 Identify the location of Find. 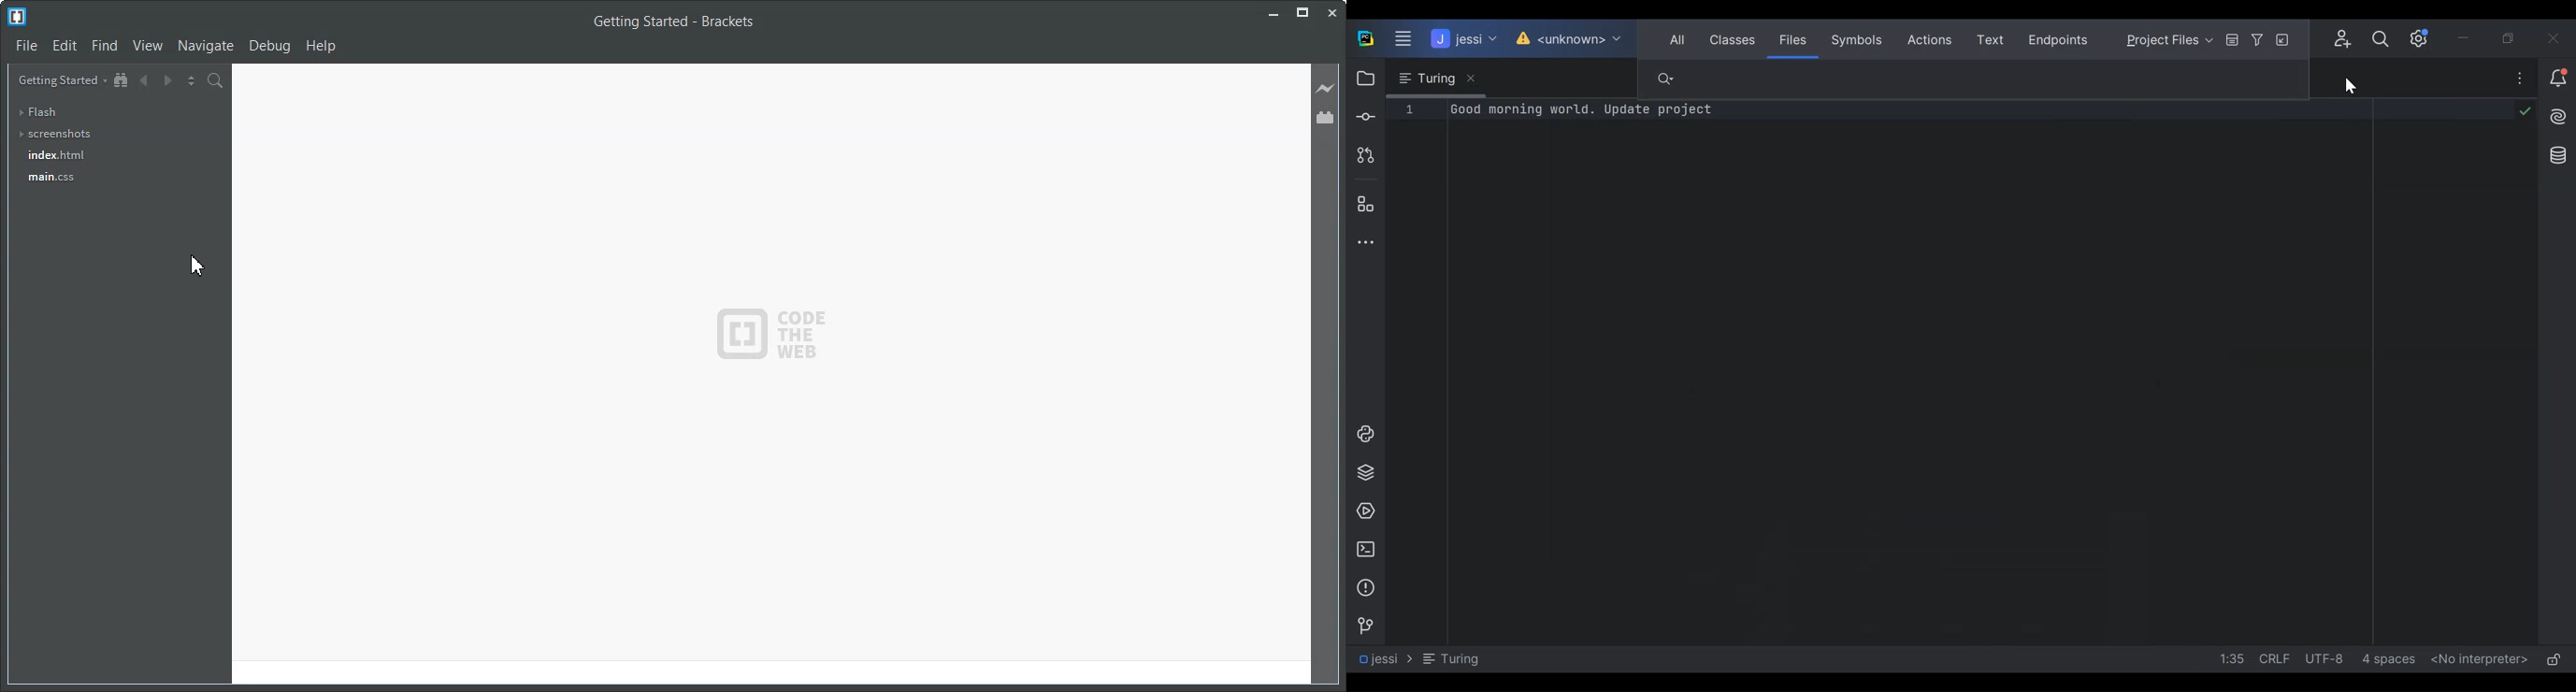
(1989, 79).